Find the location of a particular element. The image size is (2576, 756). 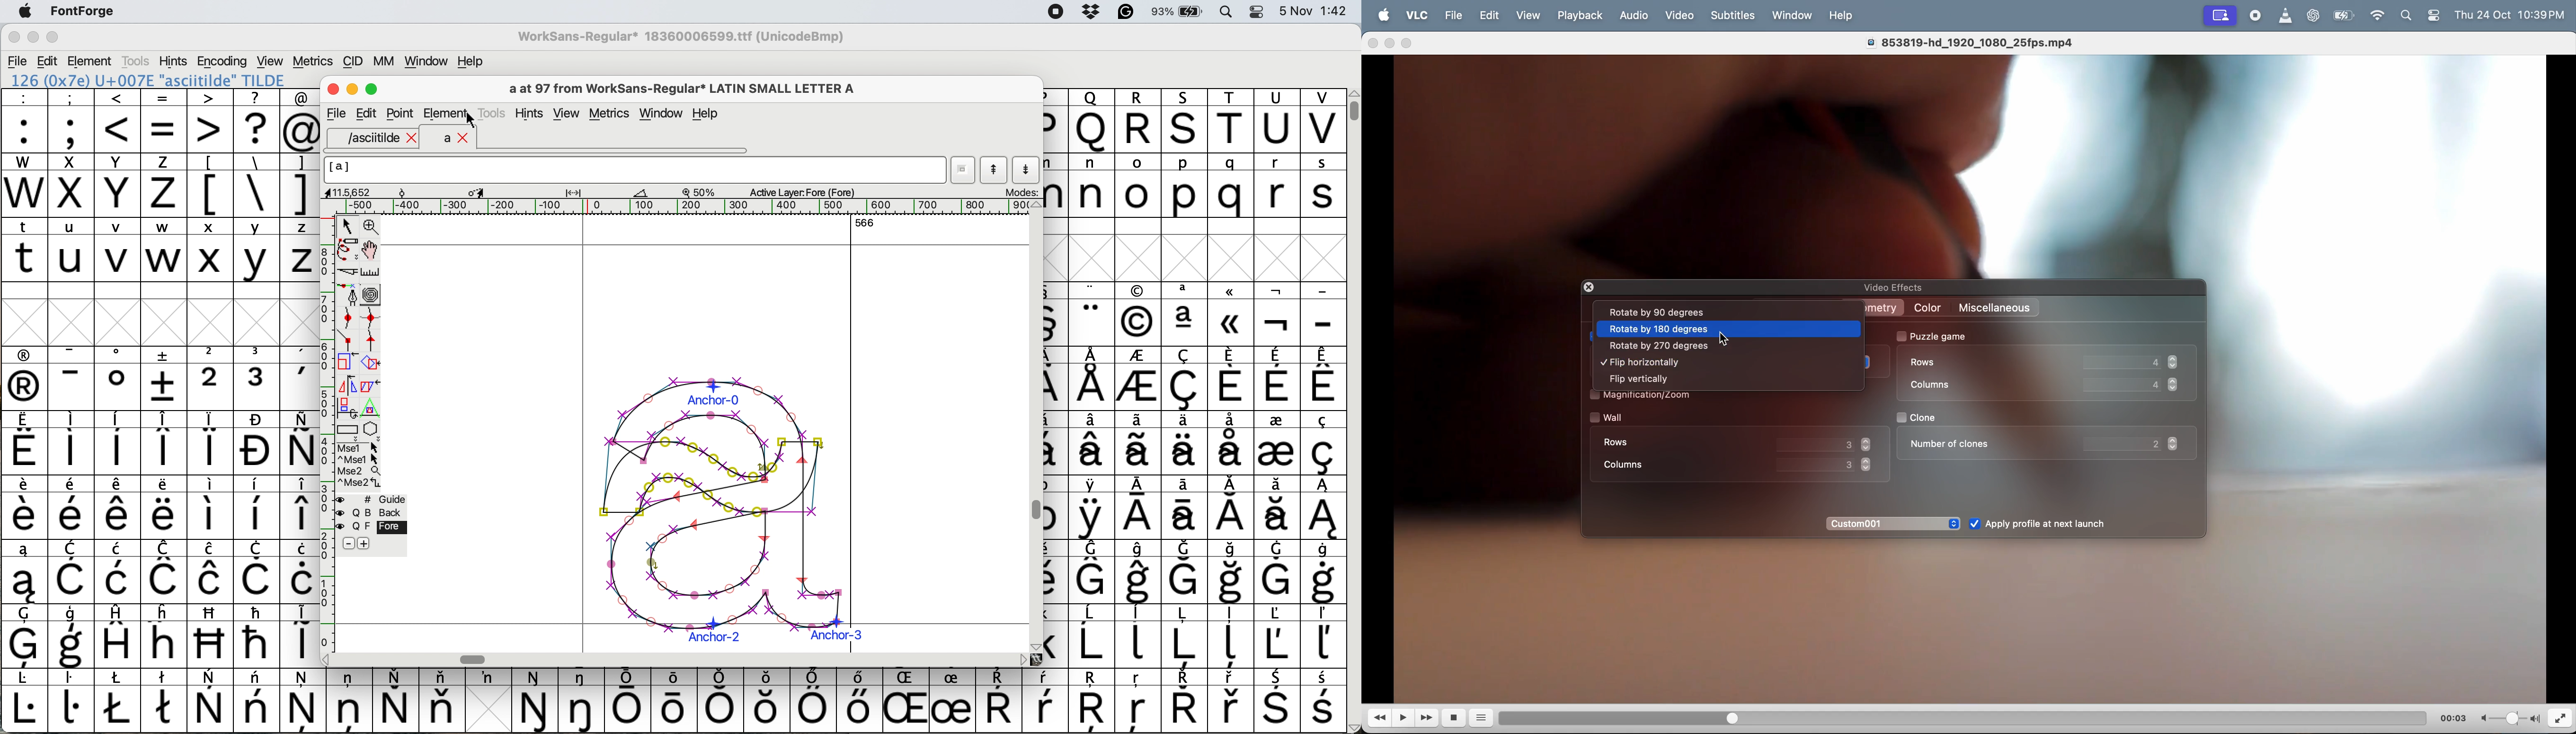

a is located at coordinates (456, 138).